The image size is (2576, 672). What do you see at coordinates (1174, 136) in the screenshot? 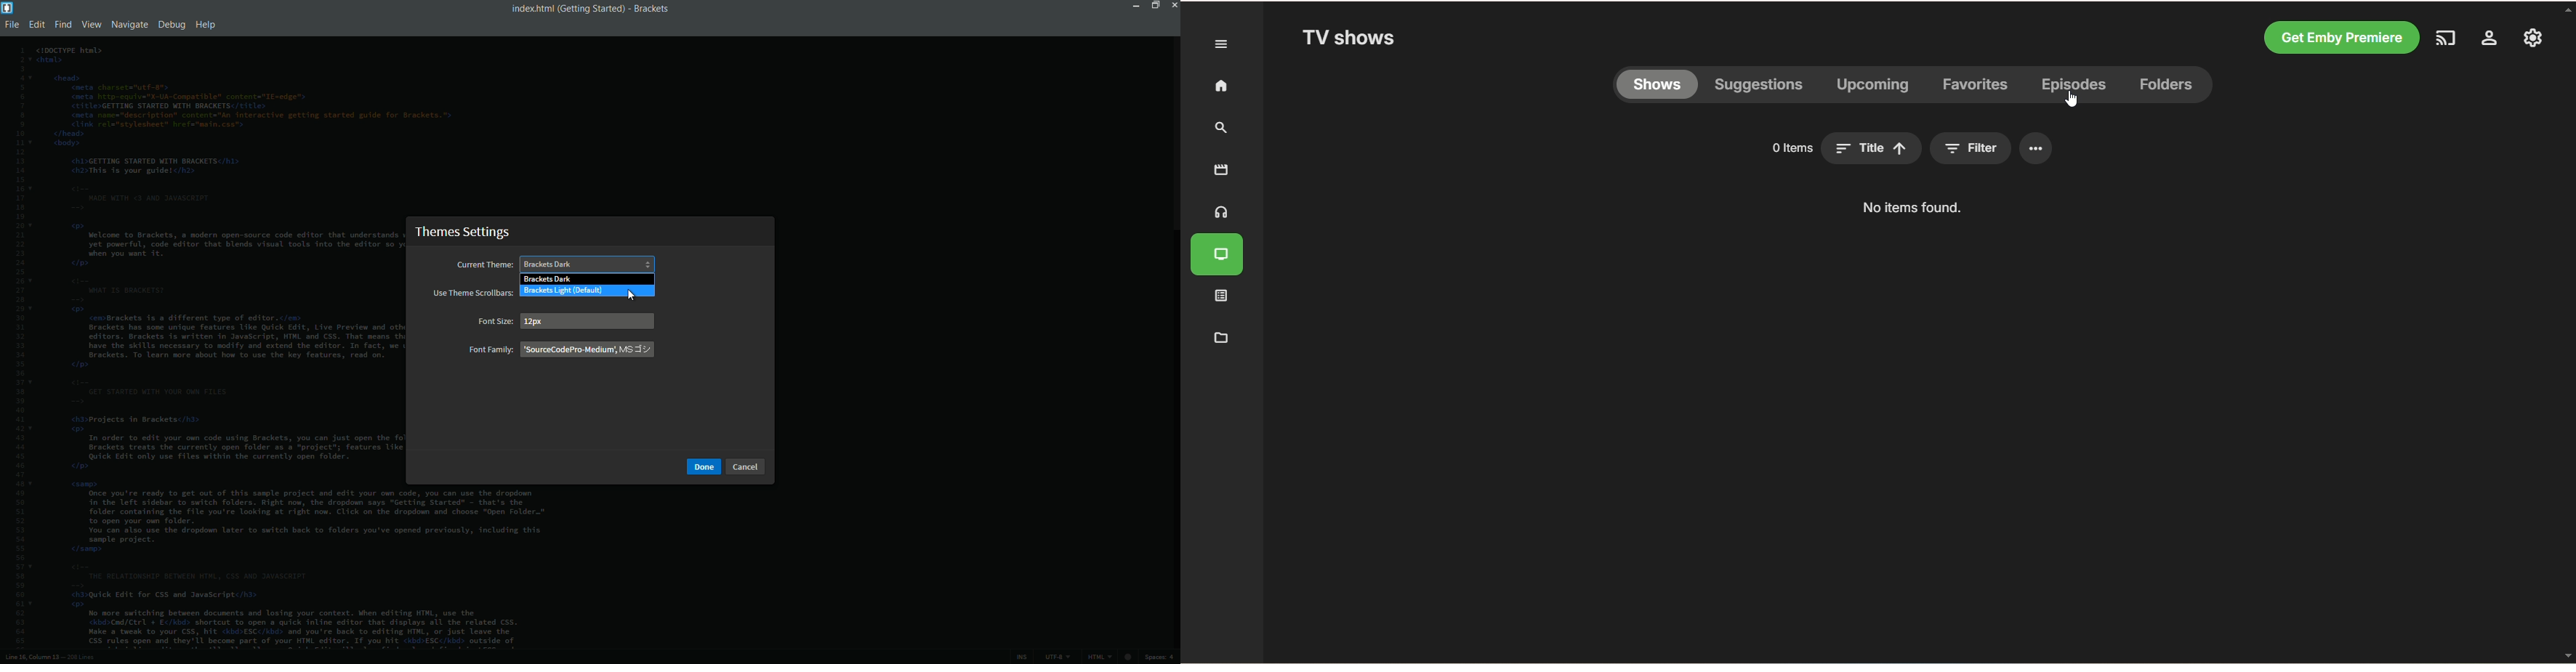
I see `scroll bar` at bounding box center [1174, 136].